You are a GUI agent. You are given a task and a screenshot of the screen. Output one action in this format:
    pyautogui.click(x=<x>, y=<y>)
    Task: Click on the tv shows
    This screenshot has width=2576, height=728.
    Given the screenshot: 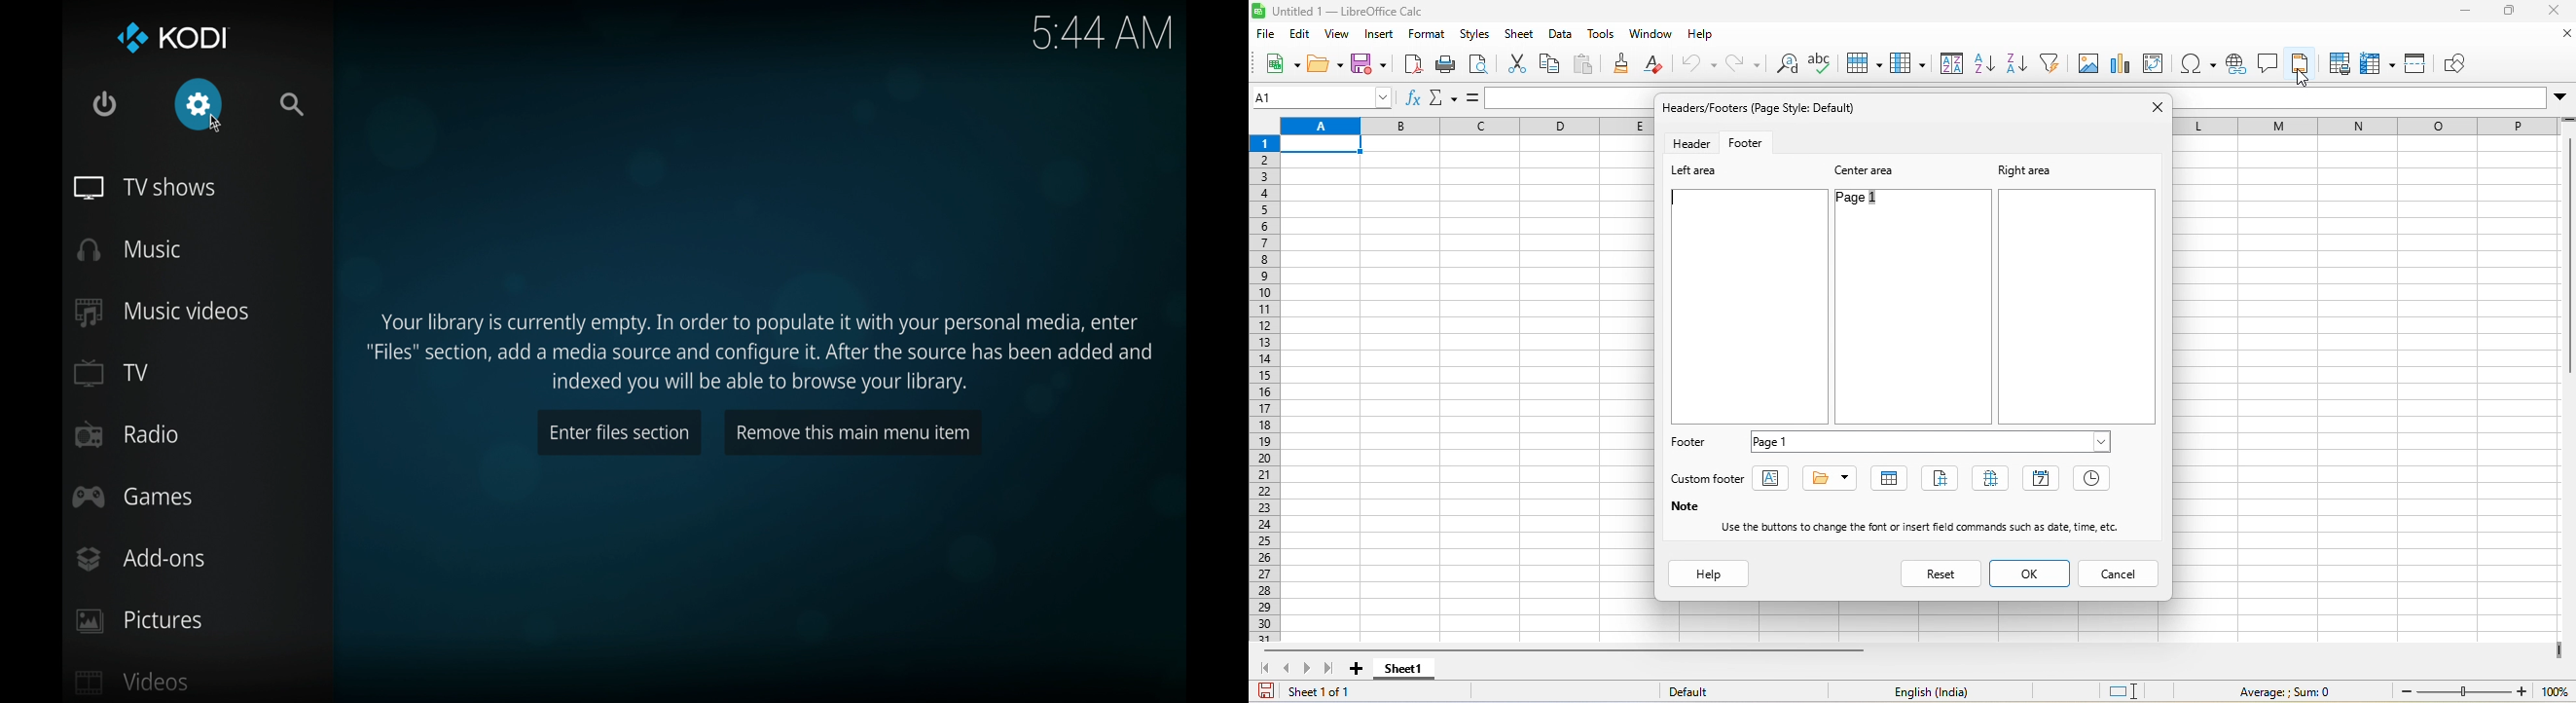 What is the action you would take?
    pyautogui.click(x=143, y=187)
    